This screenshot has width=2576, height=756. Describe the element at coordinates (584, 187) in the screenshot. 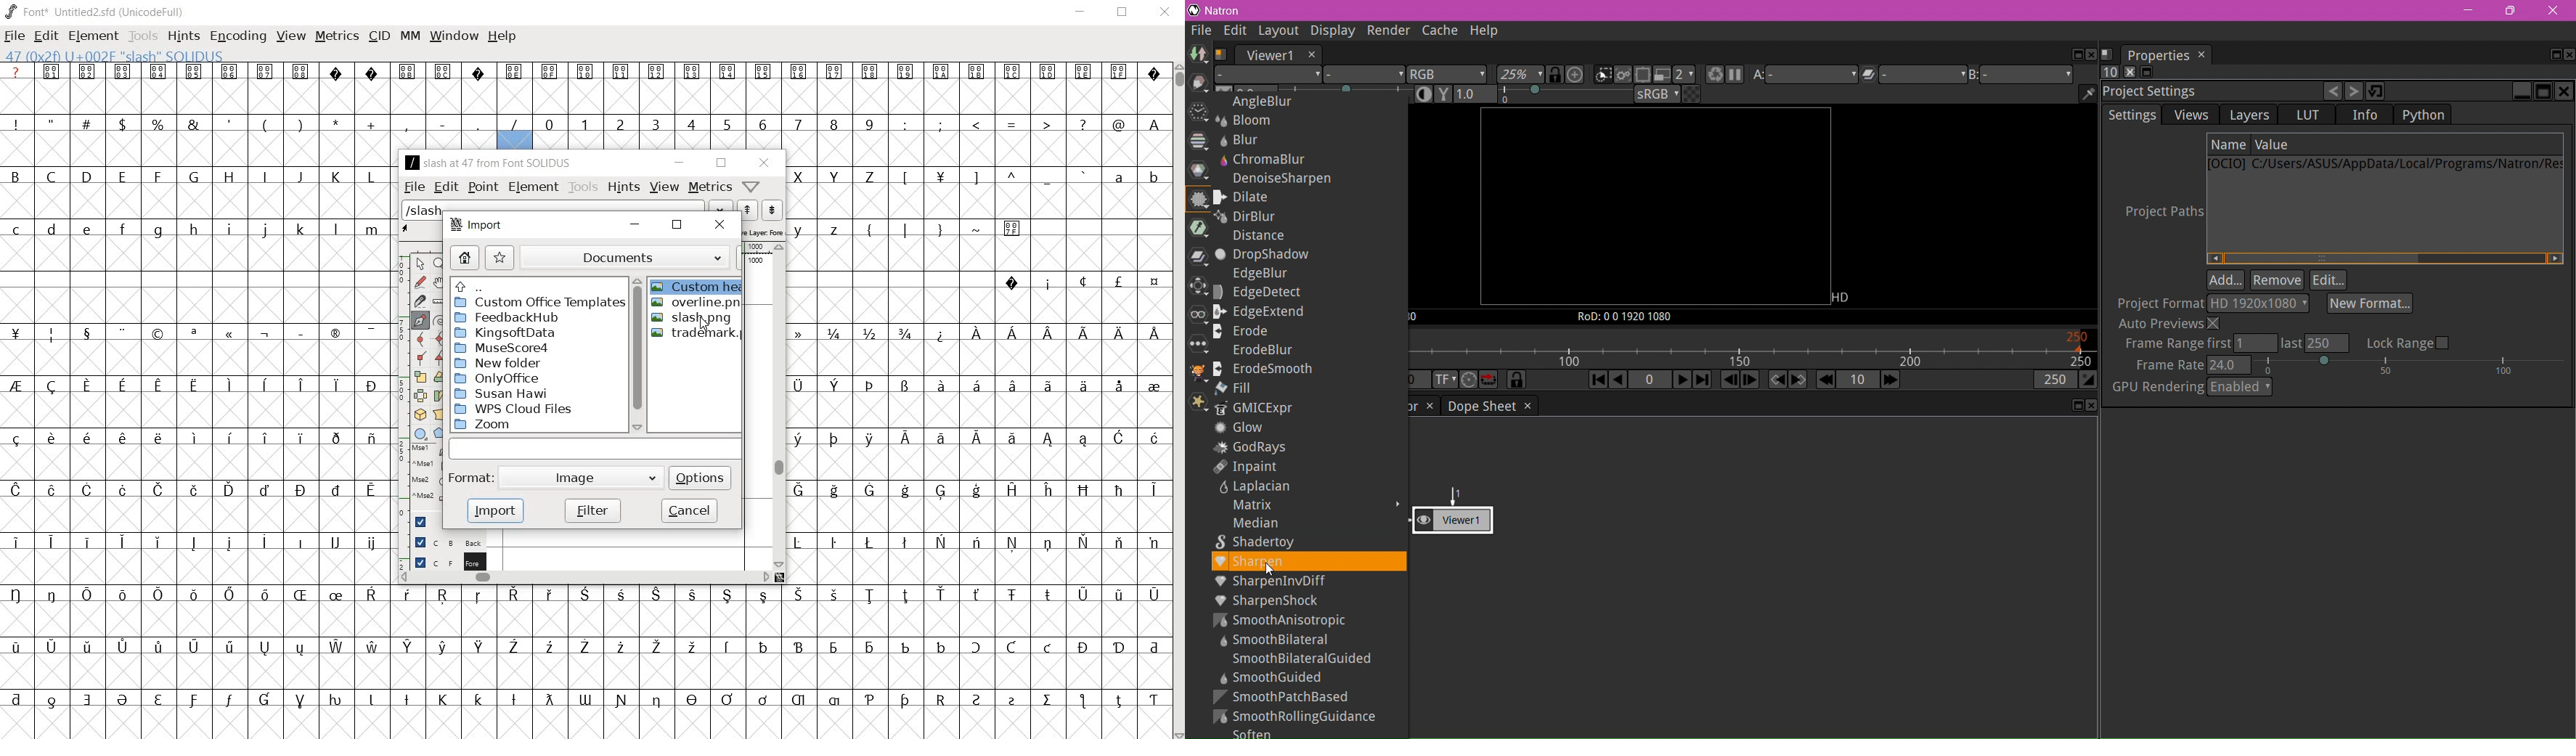

I see `tools` at that location.